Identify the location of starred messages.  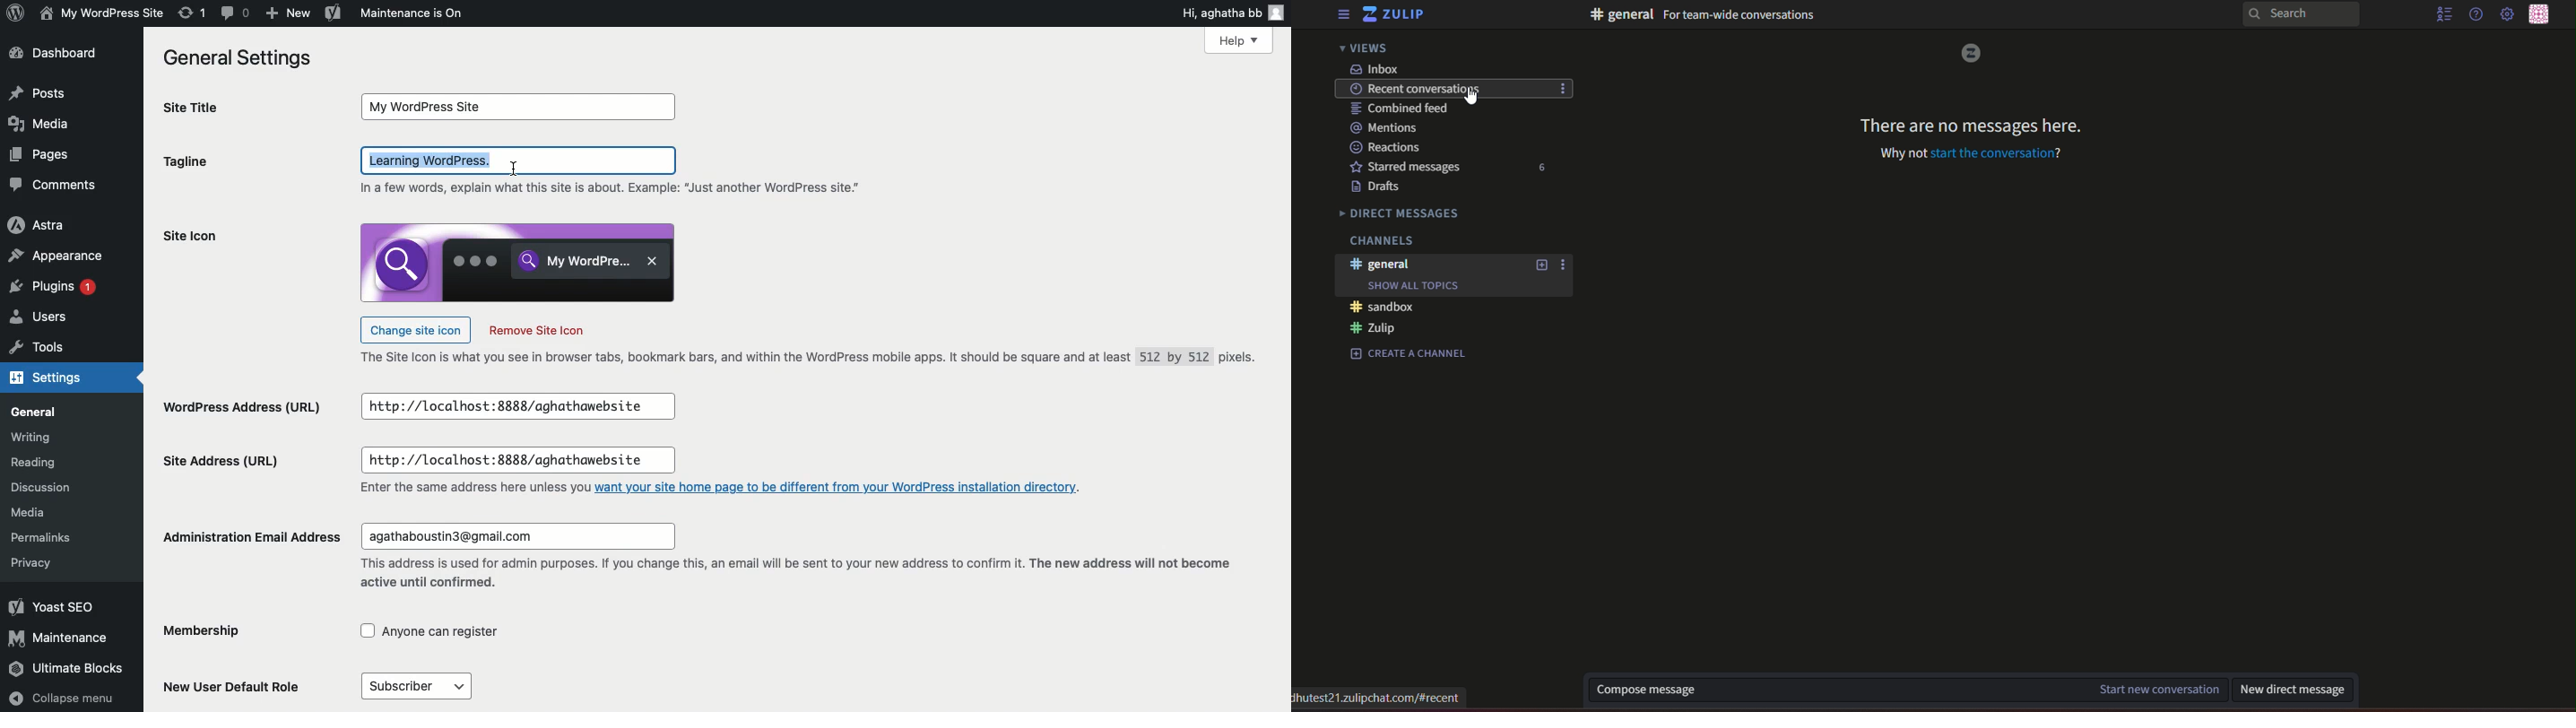
(1410, 164).